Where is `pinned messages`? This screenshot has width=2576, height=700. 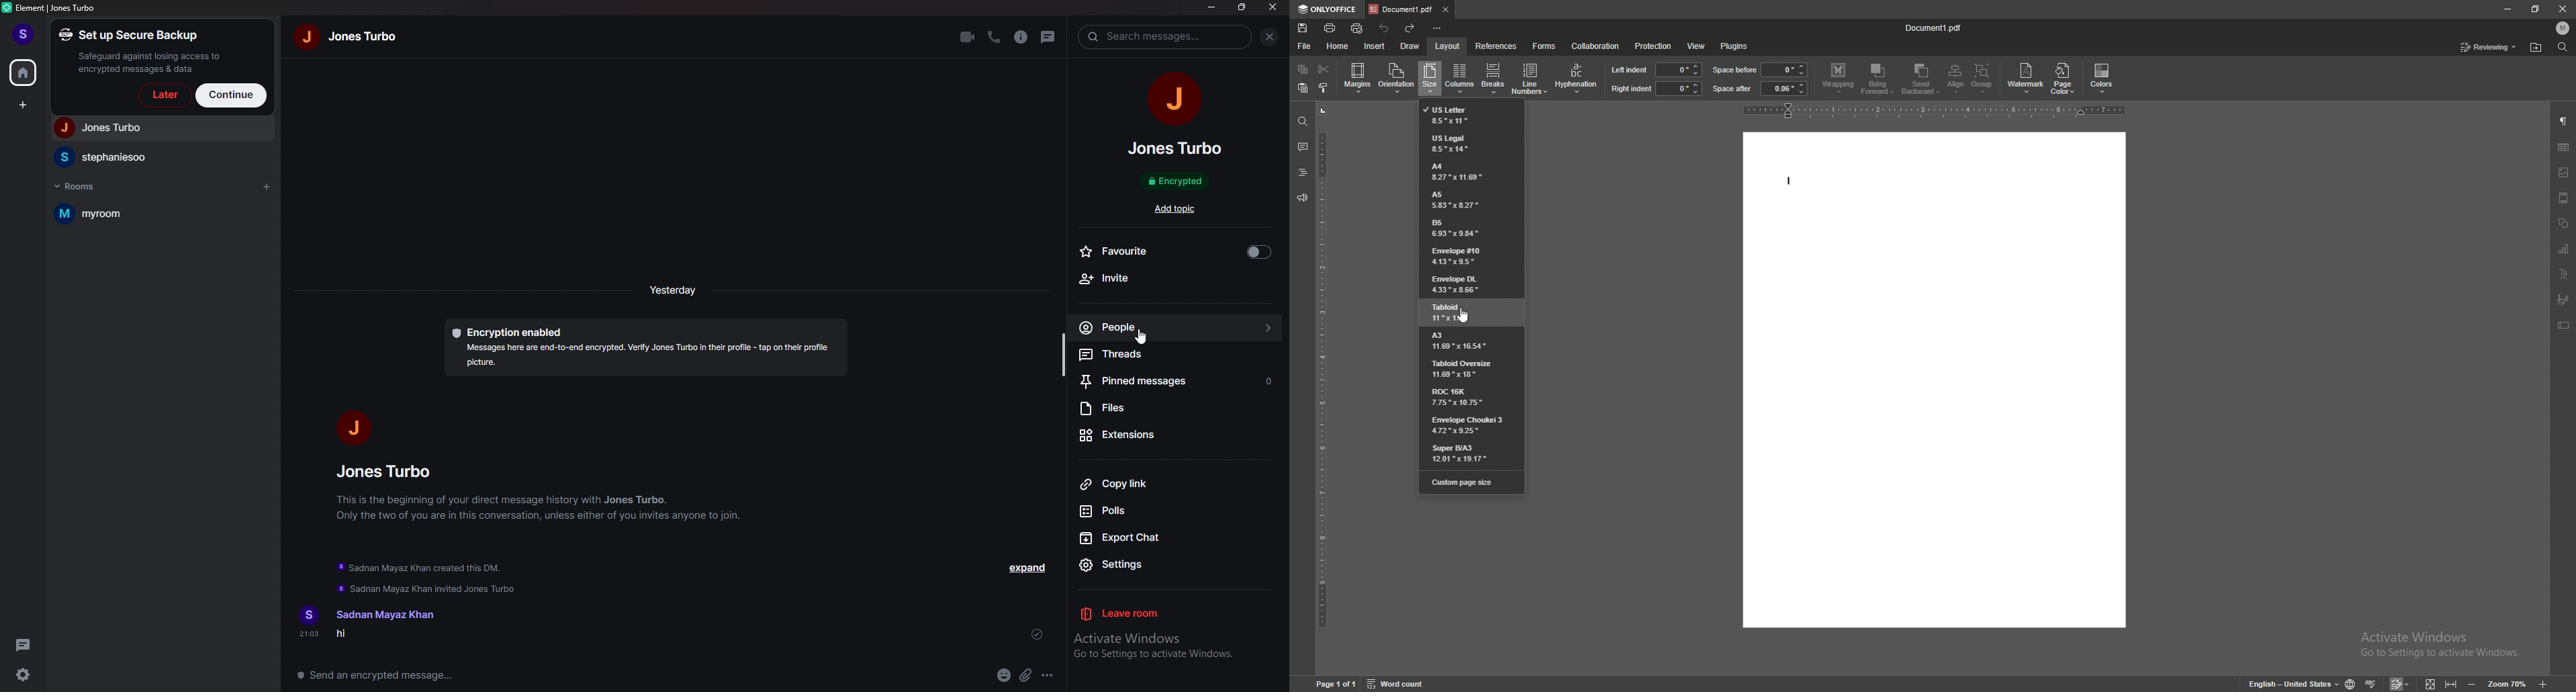
pinned messages is located at coordinates (1180, 381).